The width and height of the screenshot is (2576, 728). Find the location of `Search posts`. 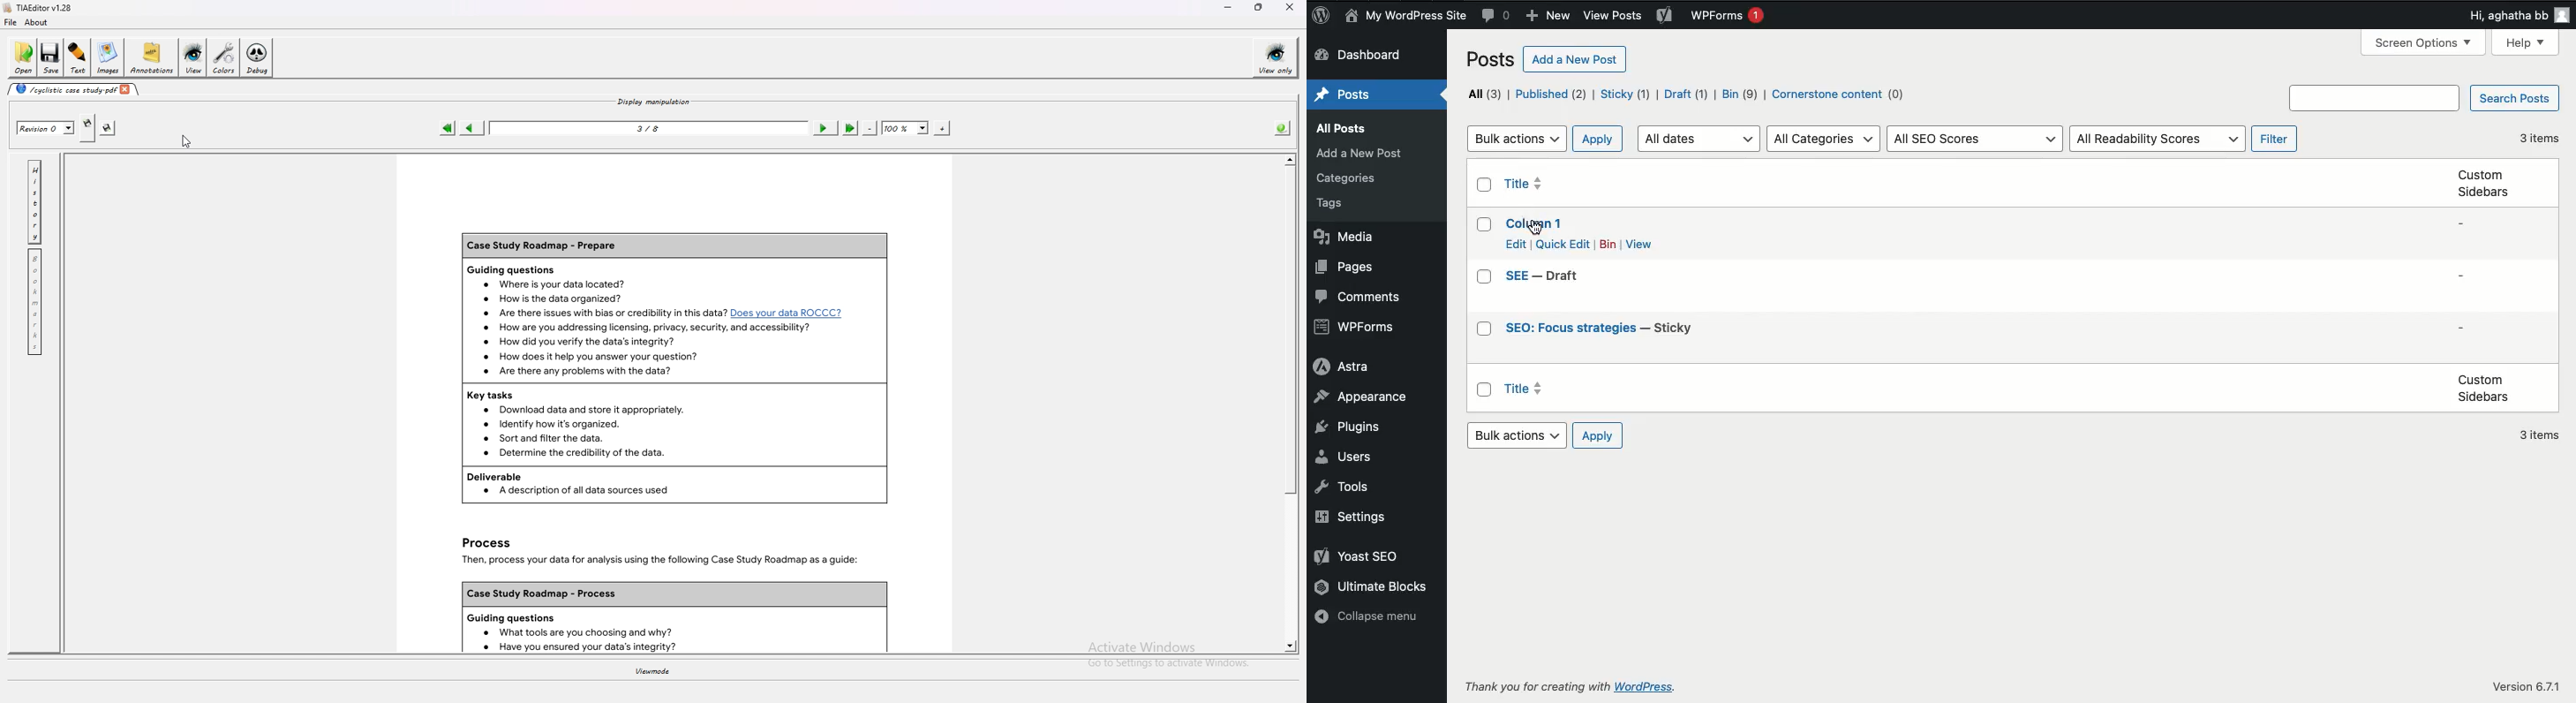

Search posts is located at coordinates (2517, 99).